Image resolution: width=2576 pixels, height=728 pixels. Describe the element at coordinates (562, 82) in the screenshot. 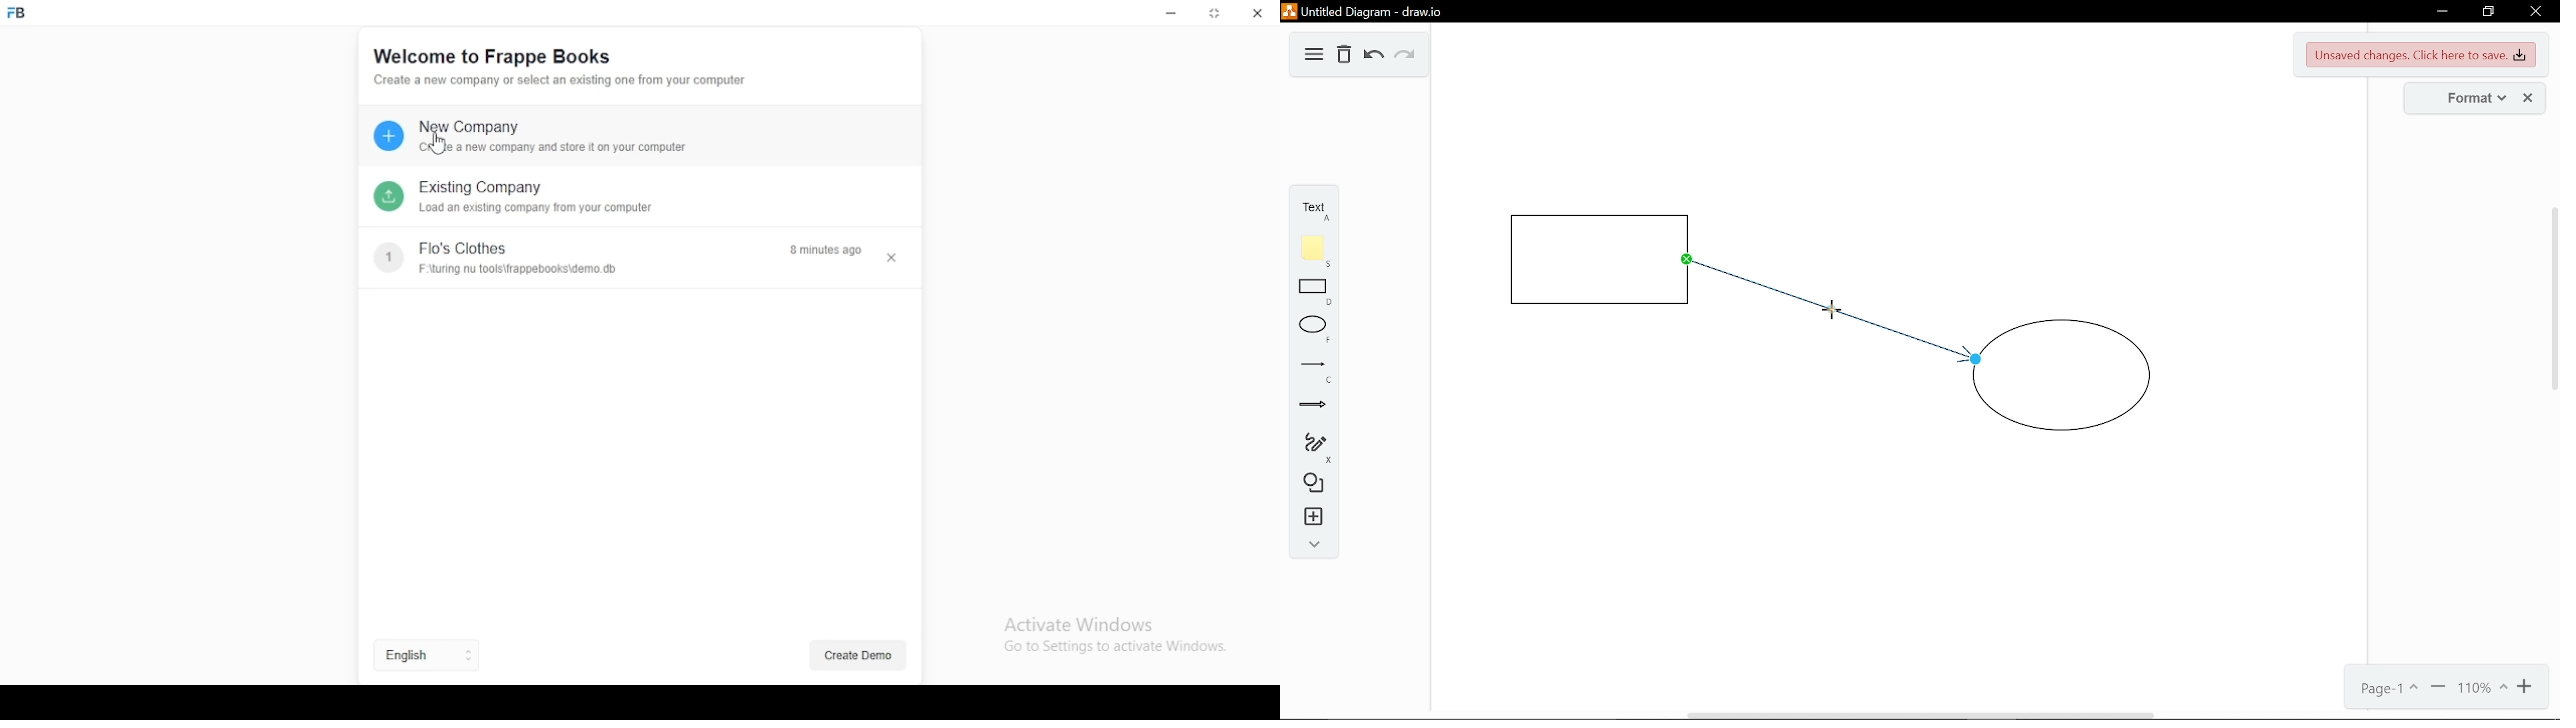

I see `create a new company or select an existing one from your computer` at that location.